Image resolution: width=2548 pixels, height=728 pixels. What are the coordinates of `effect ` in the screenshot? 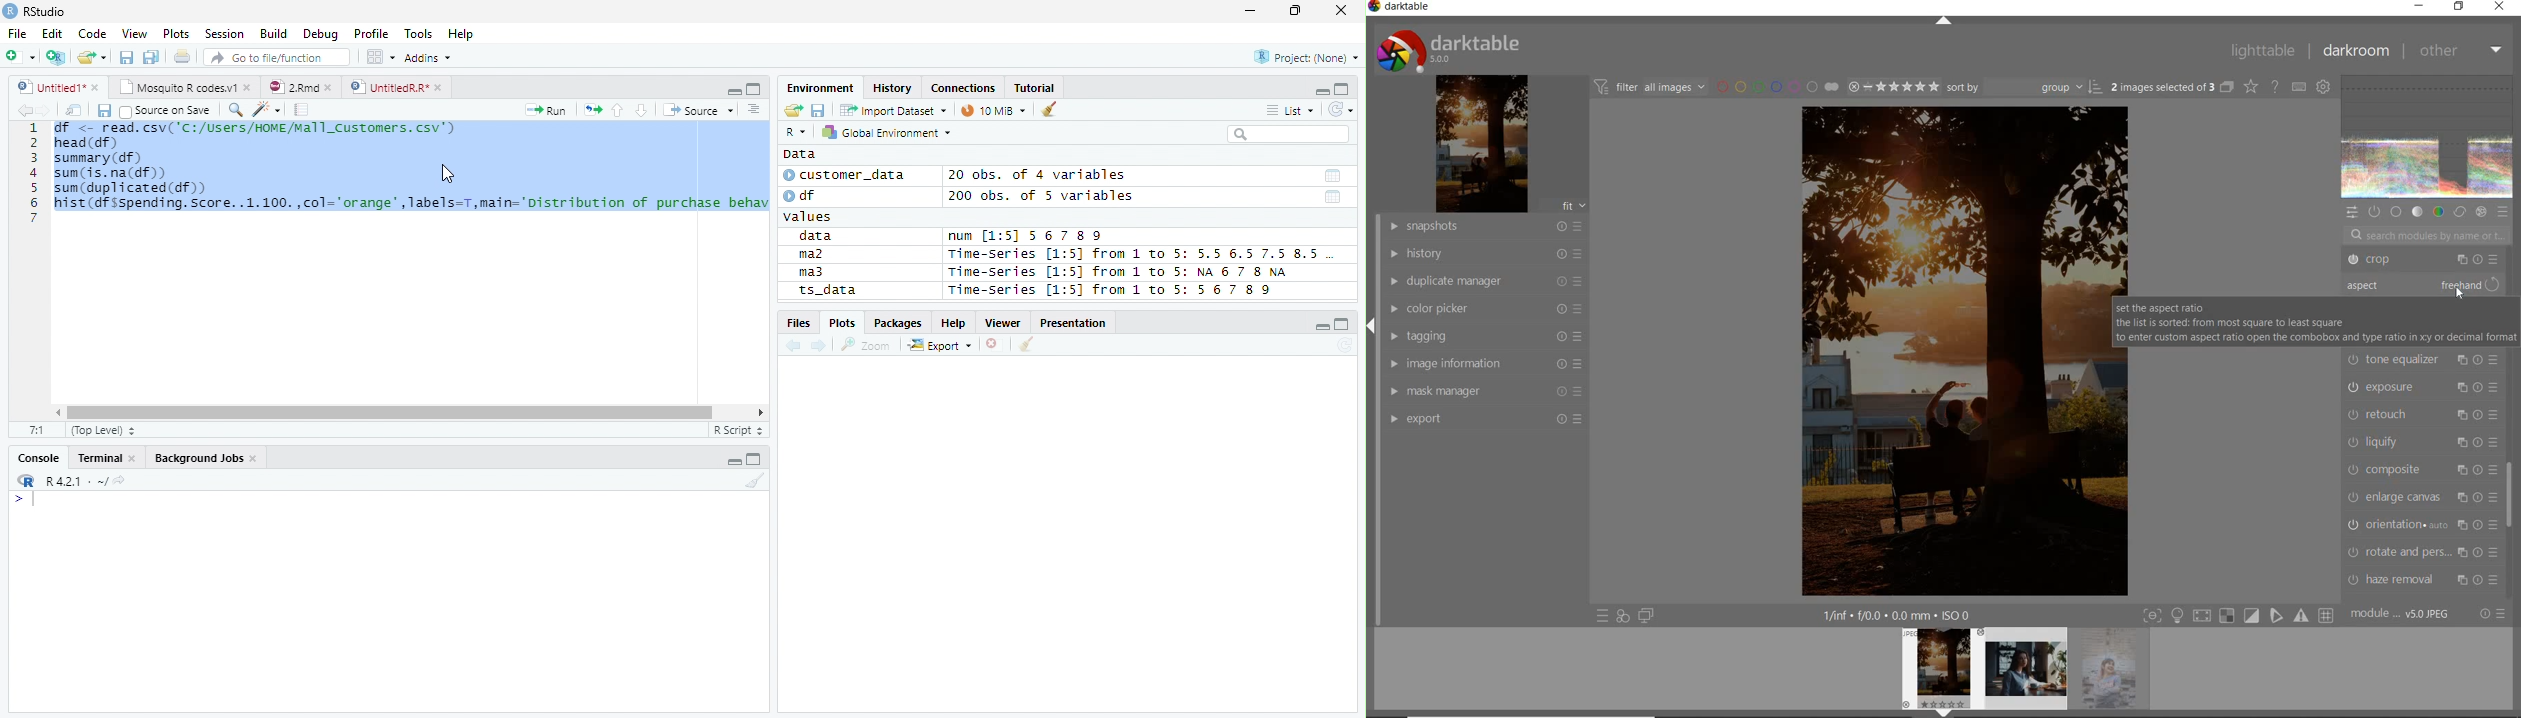 It's located at (2482, 213).